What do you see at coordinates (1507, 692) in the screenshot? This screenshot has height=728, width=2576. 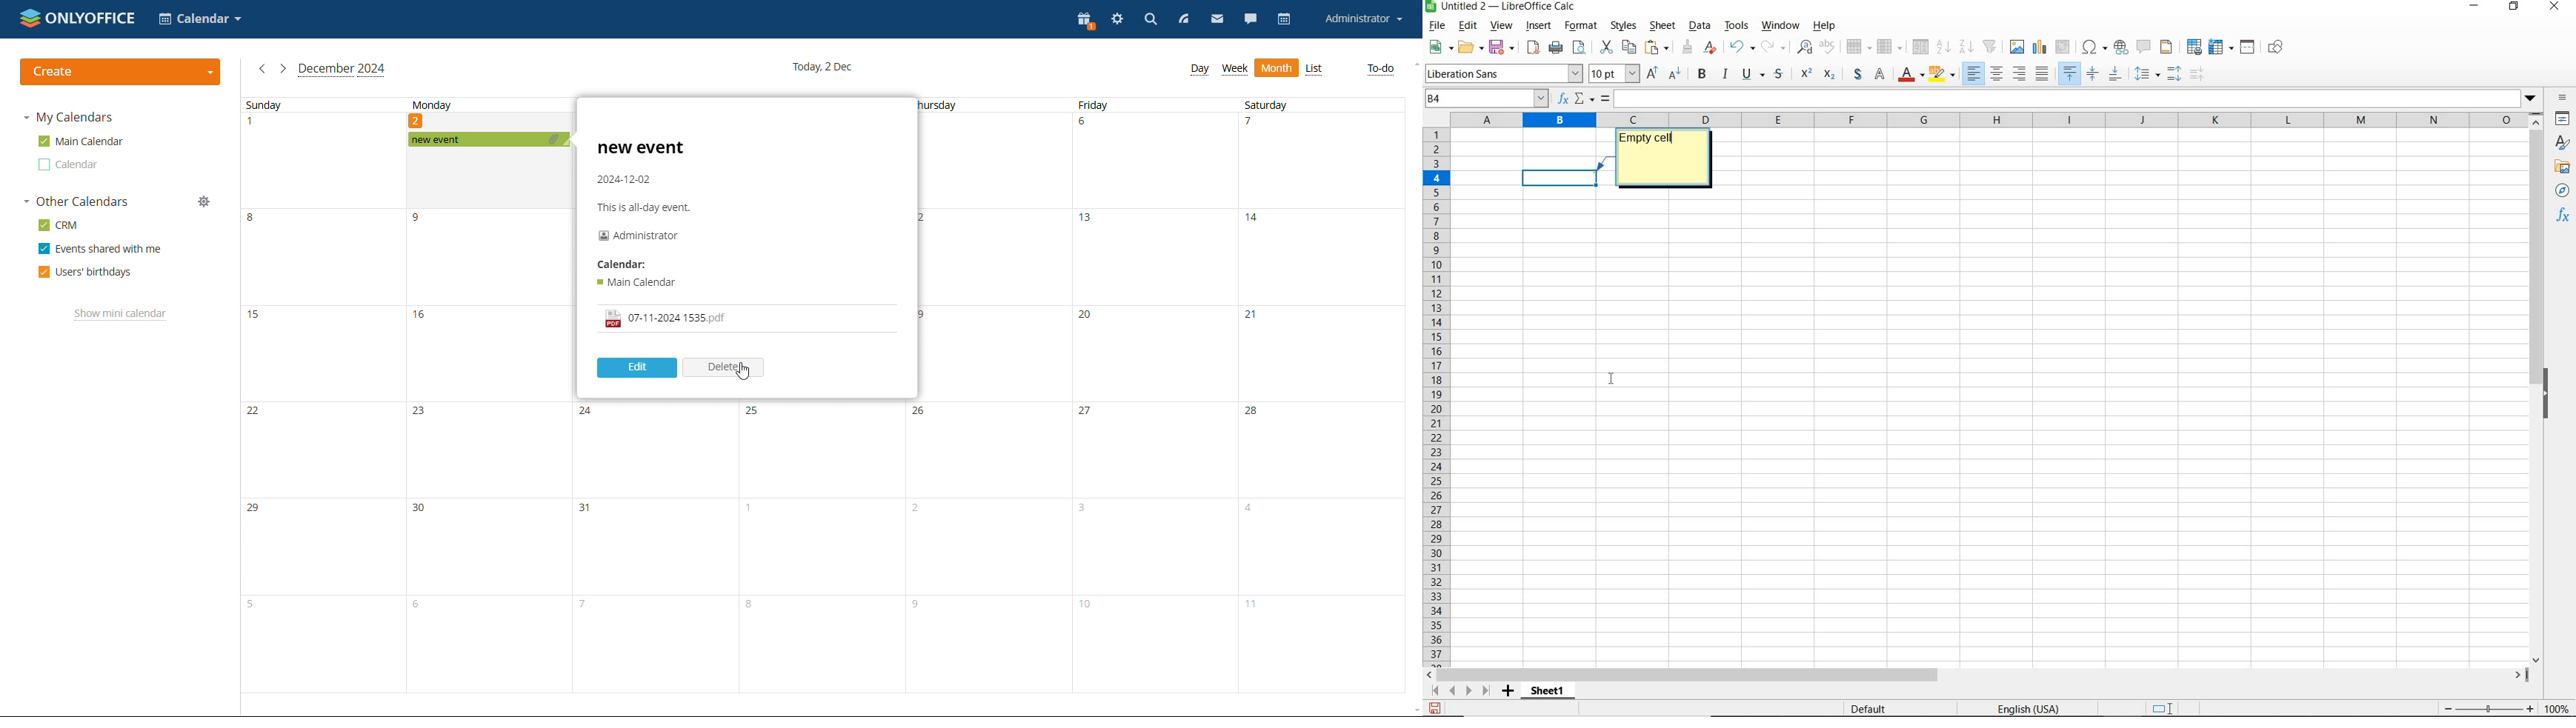 I see `add sheet` at bounding box center [1507, 692].